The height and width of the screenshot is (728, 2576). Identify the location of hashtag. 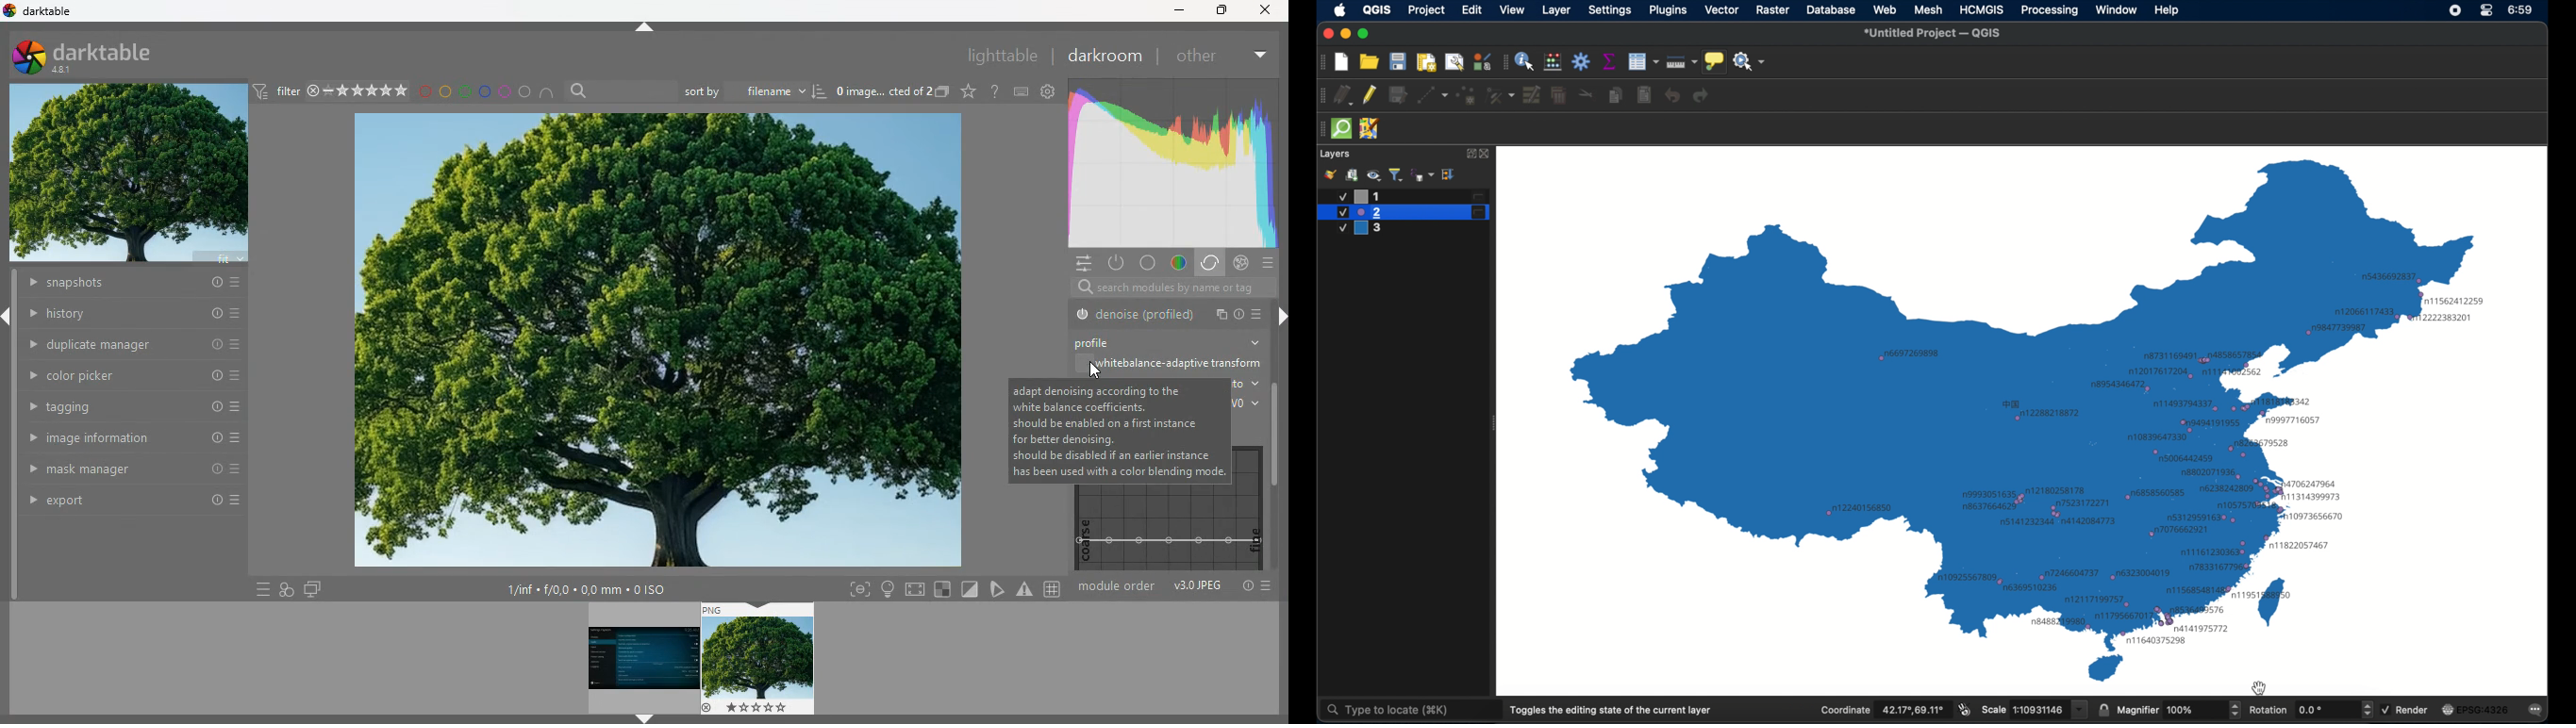
(1053, 587).